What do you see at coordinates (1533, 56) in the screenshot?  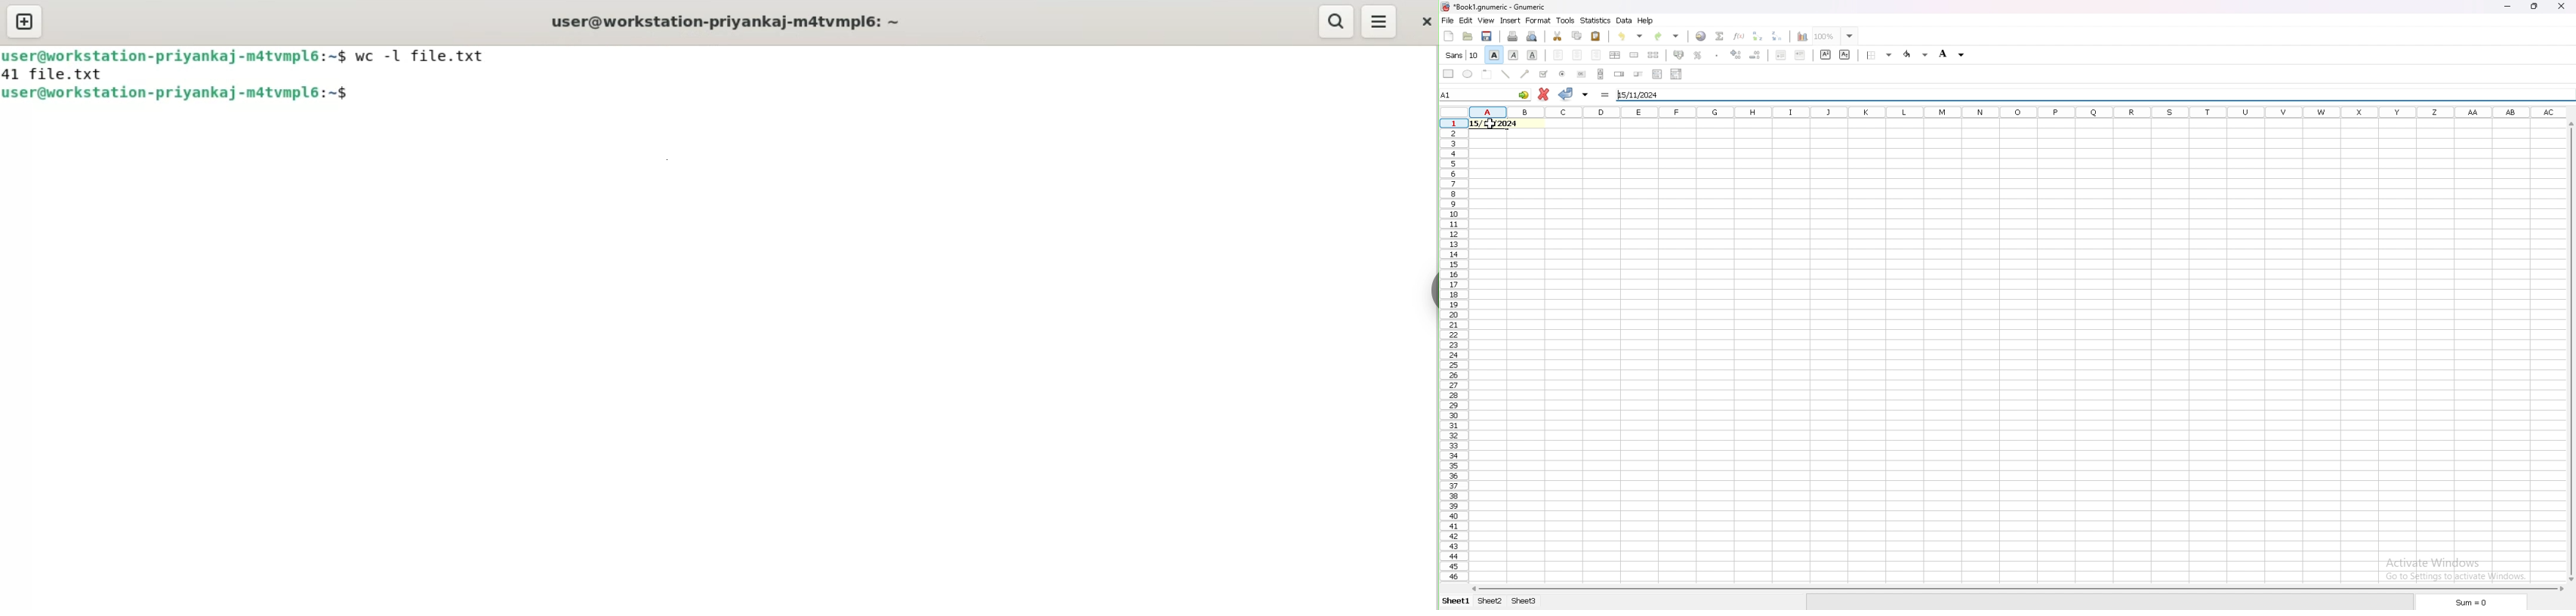 I see `underline` at bounding box center [1533, 56].